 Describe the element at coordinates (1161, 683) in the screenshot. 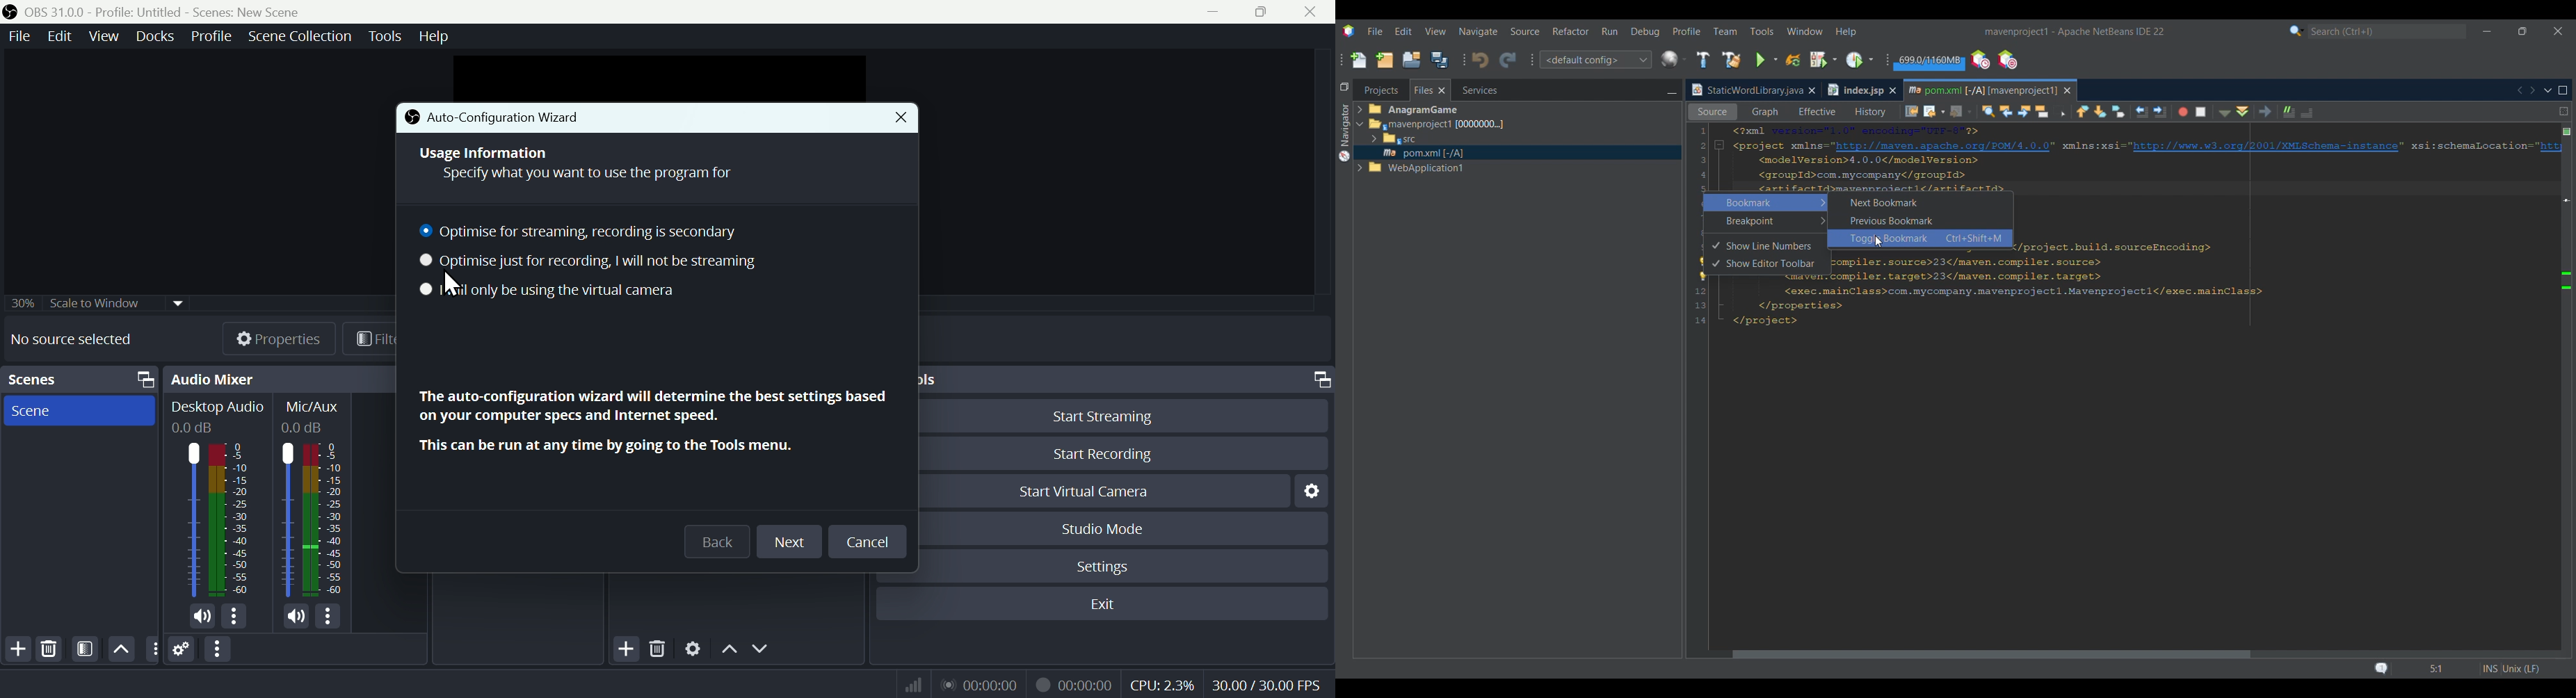

I see `CPU` at that location.